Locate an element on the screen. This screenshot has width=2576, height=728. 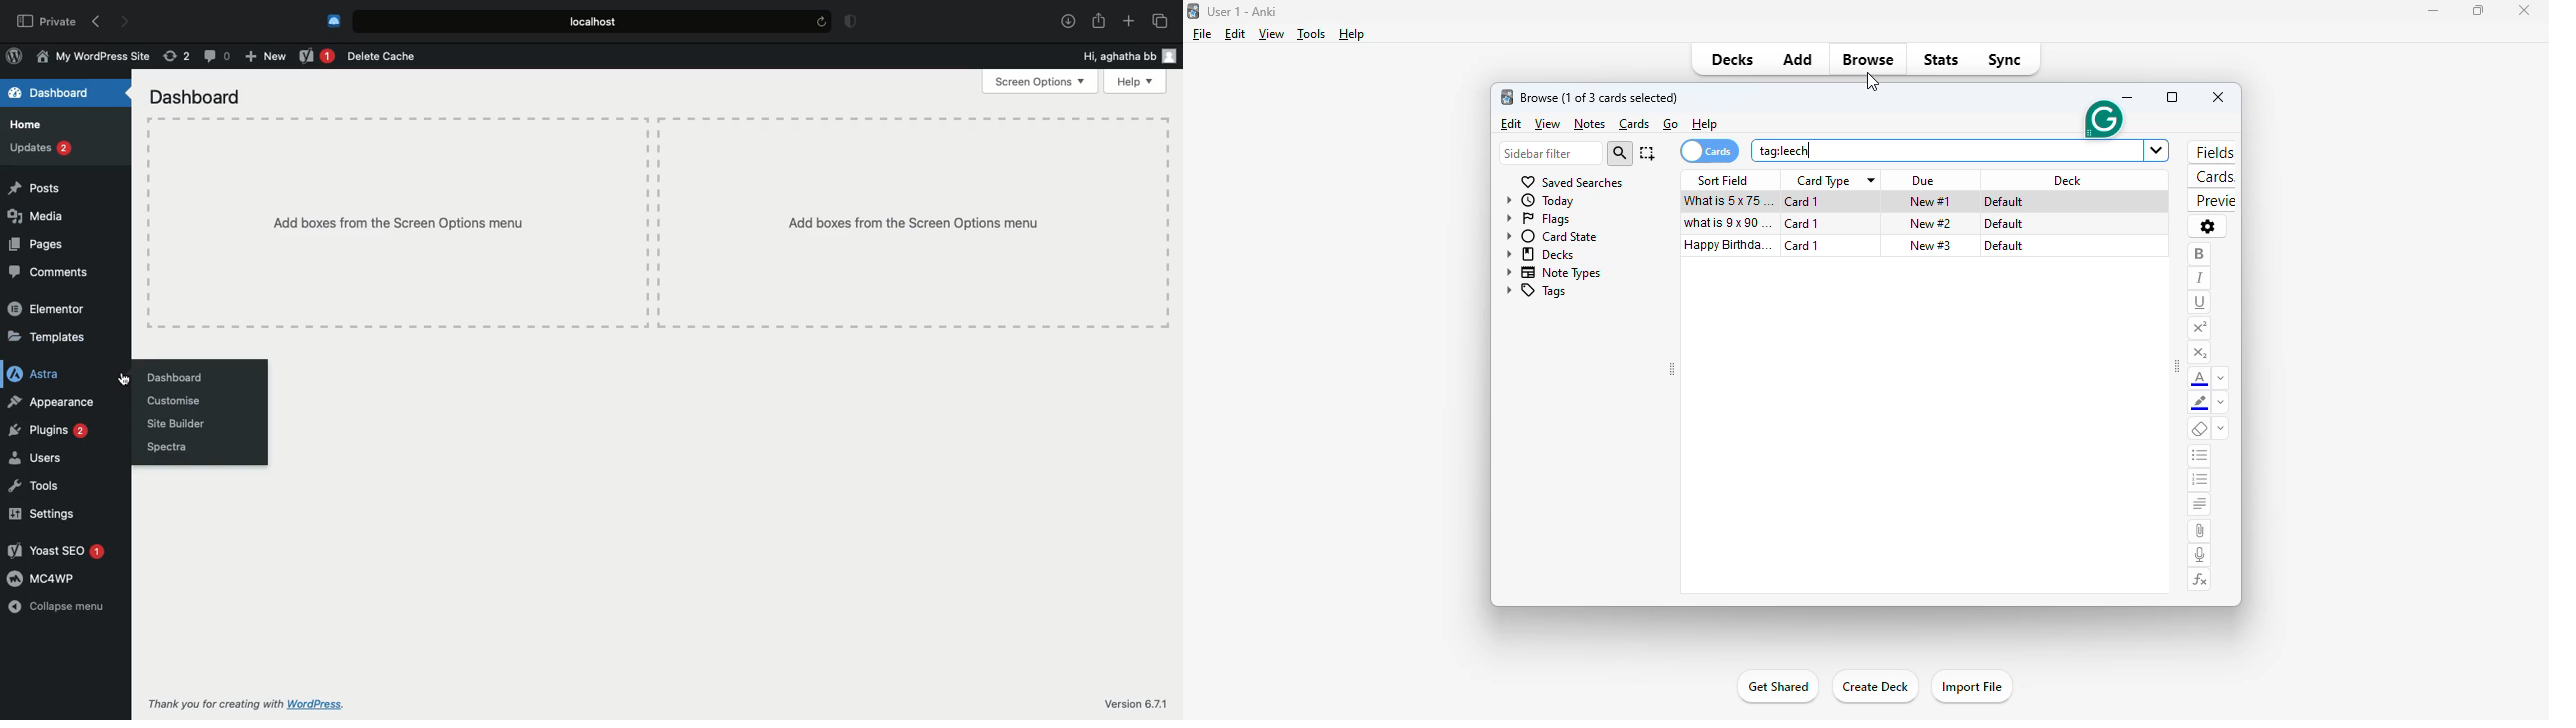
Back is located at coordinates (99, 22).